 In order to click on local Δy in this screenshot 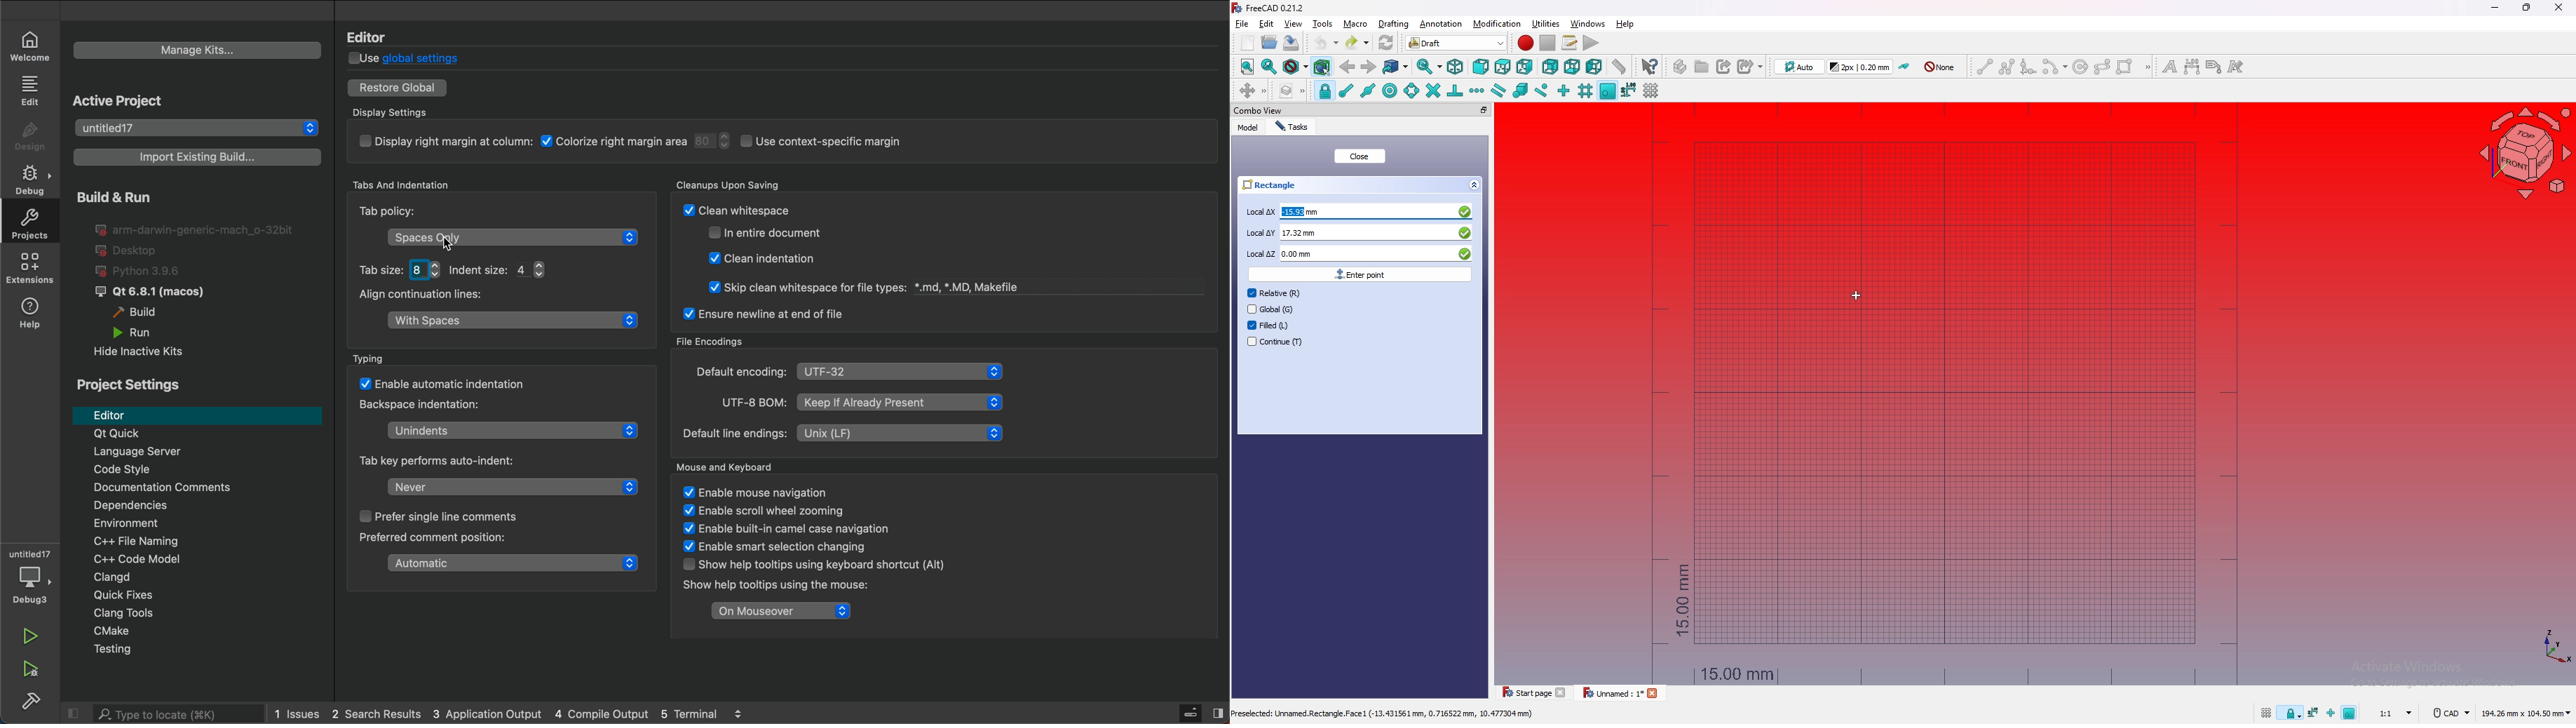, I will do `click(1259, 233)`.